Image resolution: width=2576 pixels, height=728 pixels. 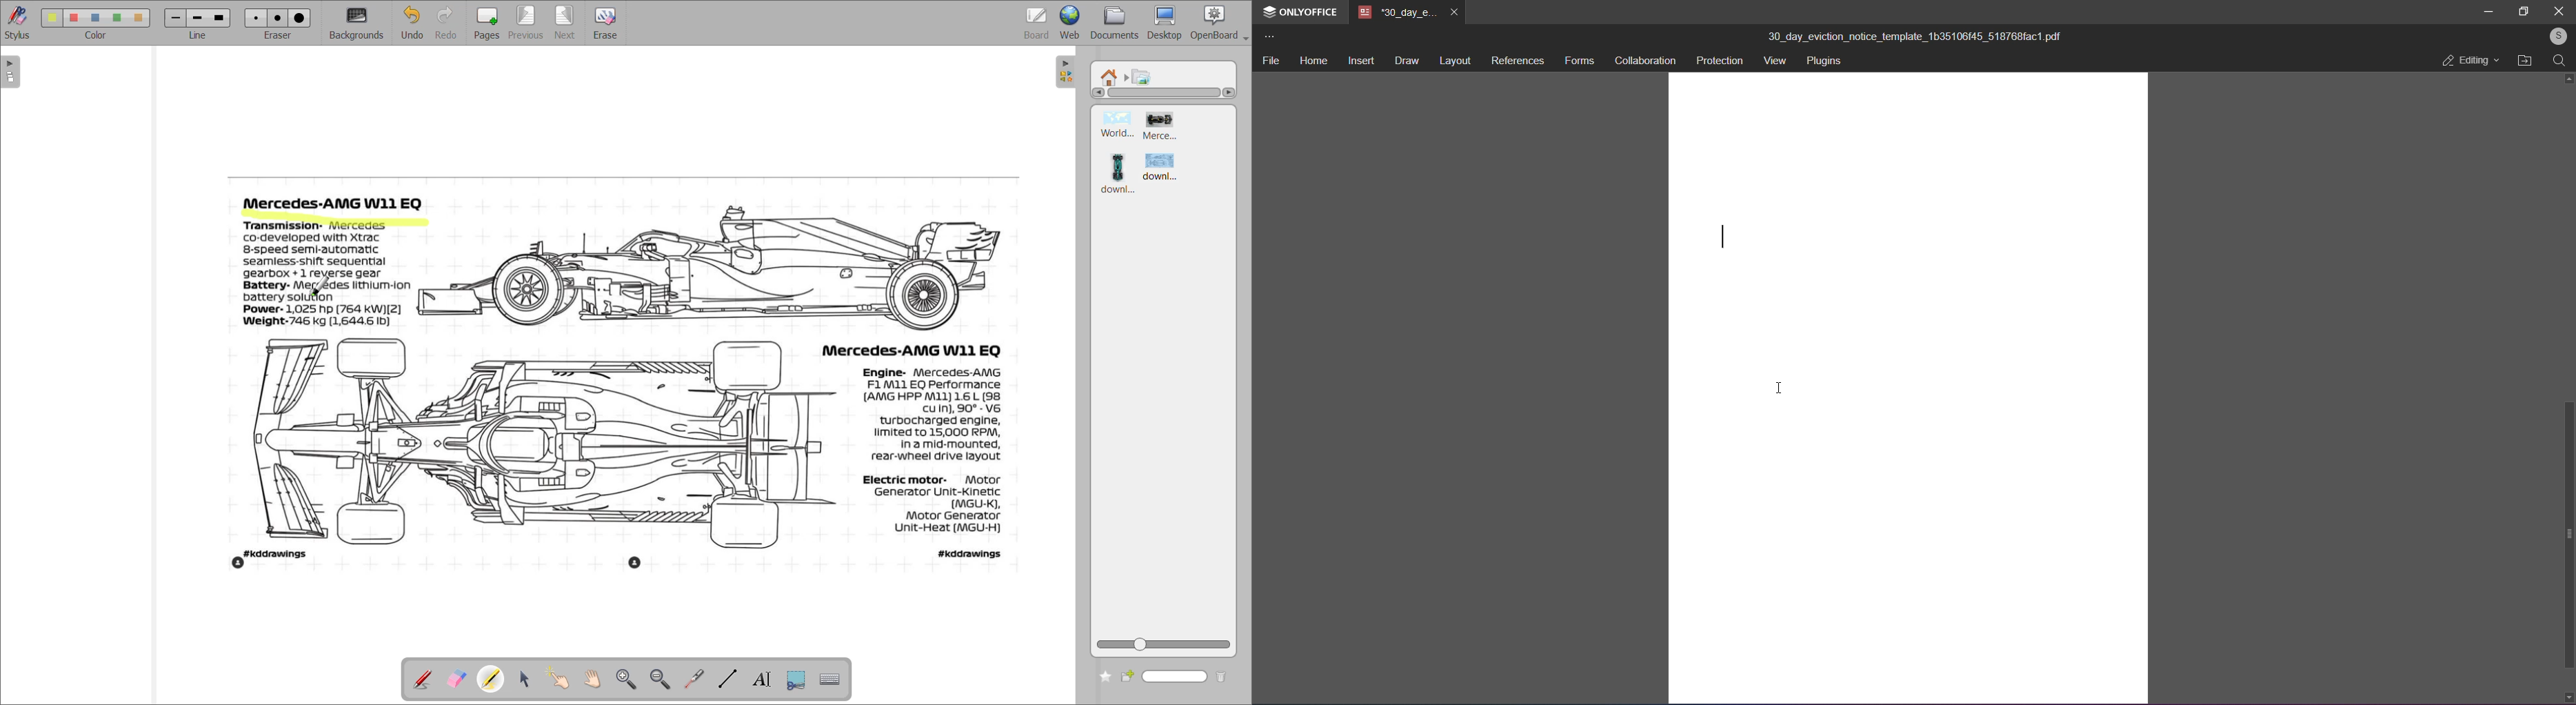 What do you see at coordinates (1720, 61) in the screenshot?
I see `protection` at bounding box center [1720, 61].